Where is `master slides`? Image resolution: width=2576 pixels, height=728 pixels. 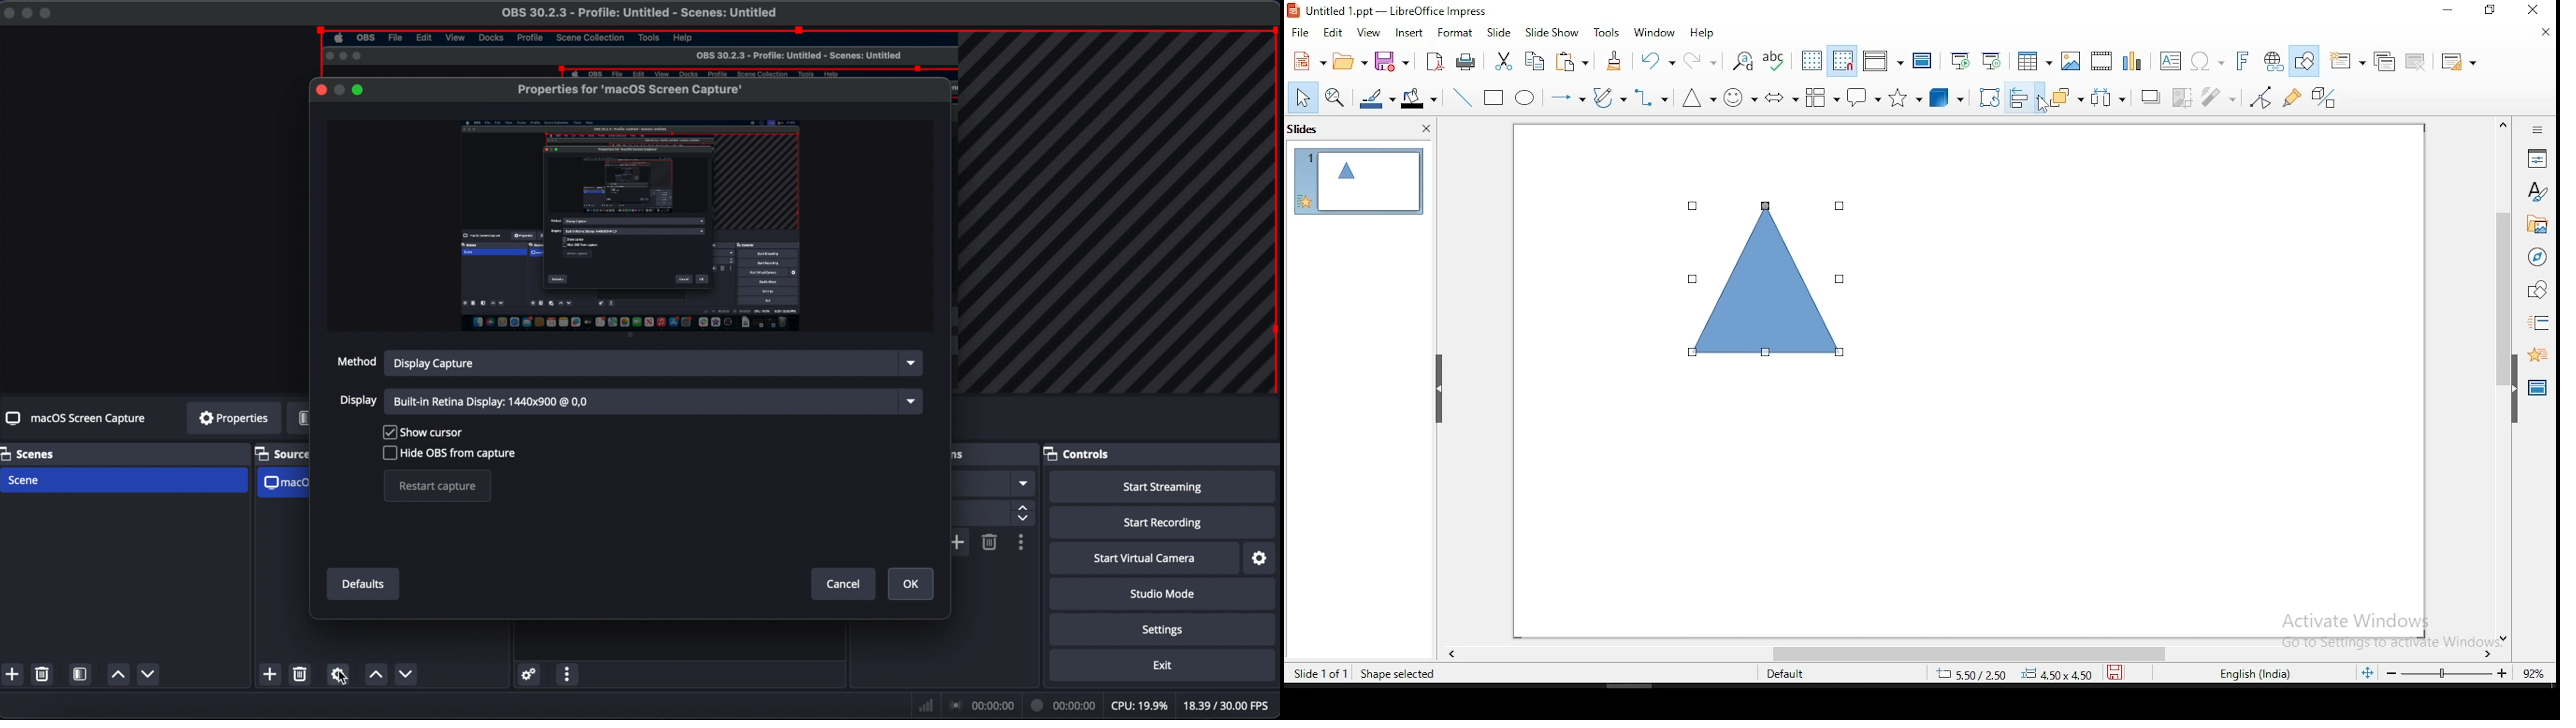 master slides is located at coordinates (2535, 391).